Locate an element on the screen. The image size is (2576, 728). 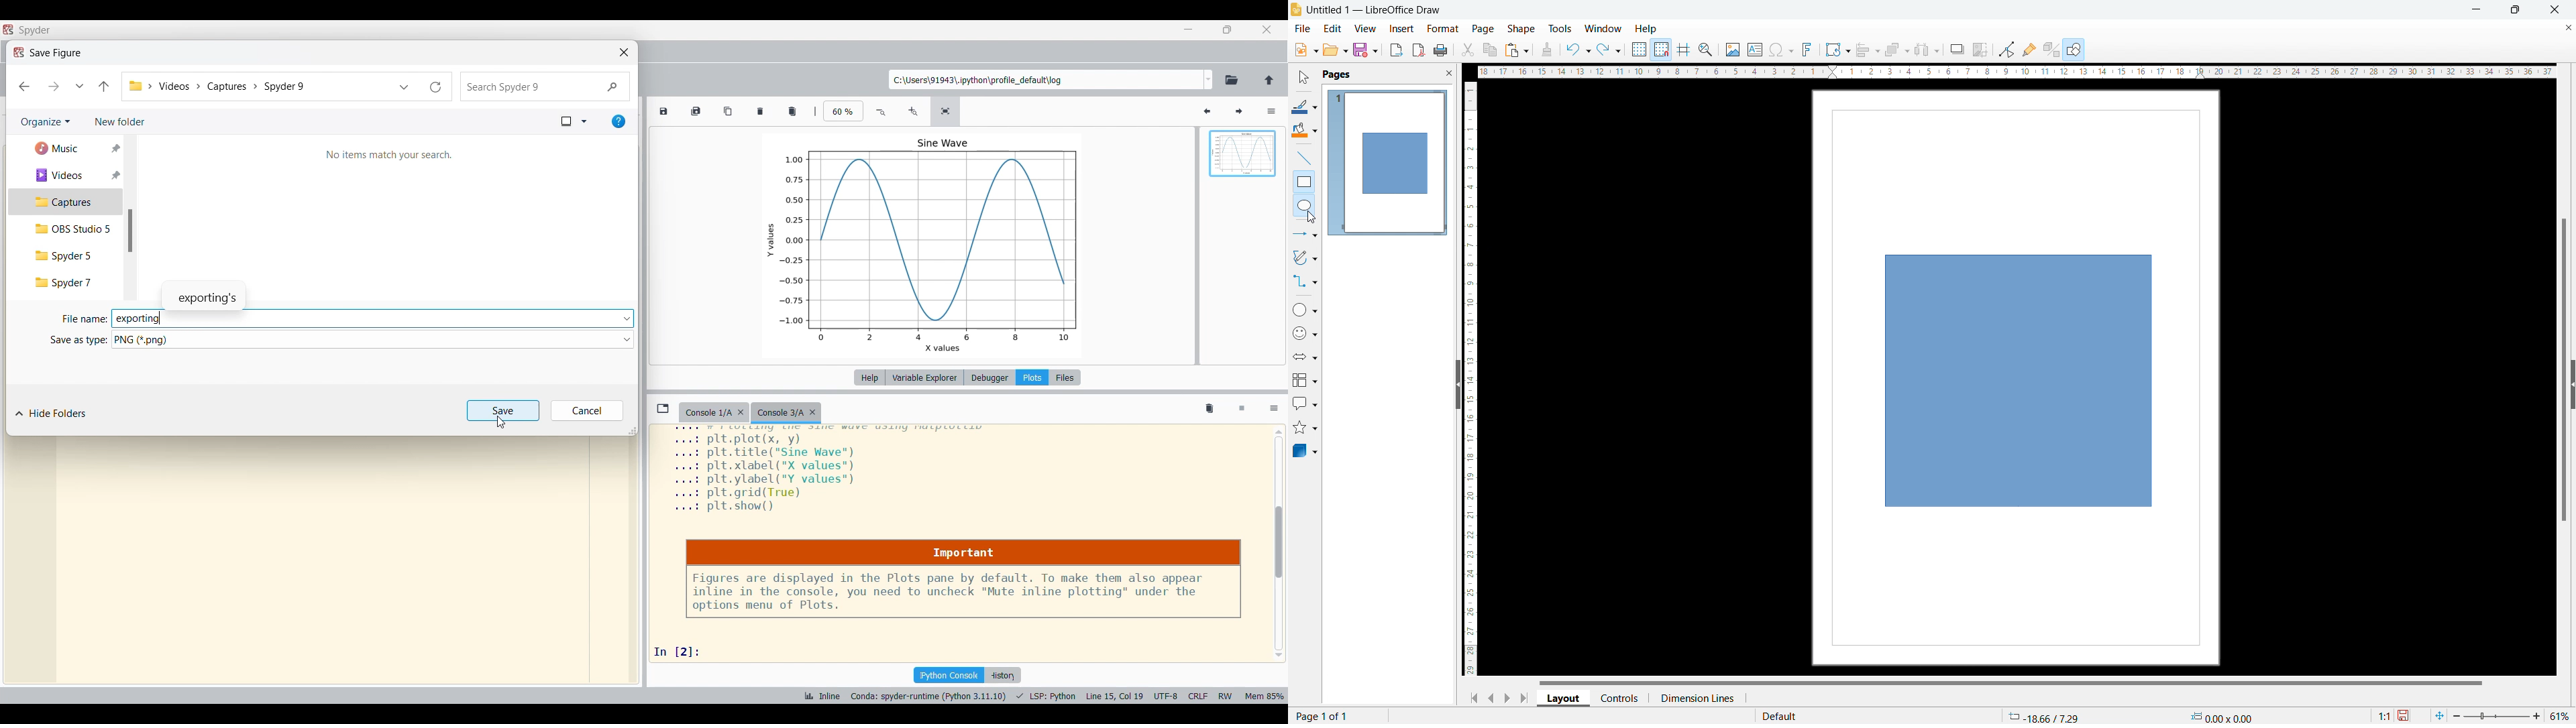
select at least three objects to distributw is located at coordinates (1926, 50).